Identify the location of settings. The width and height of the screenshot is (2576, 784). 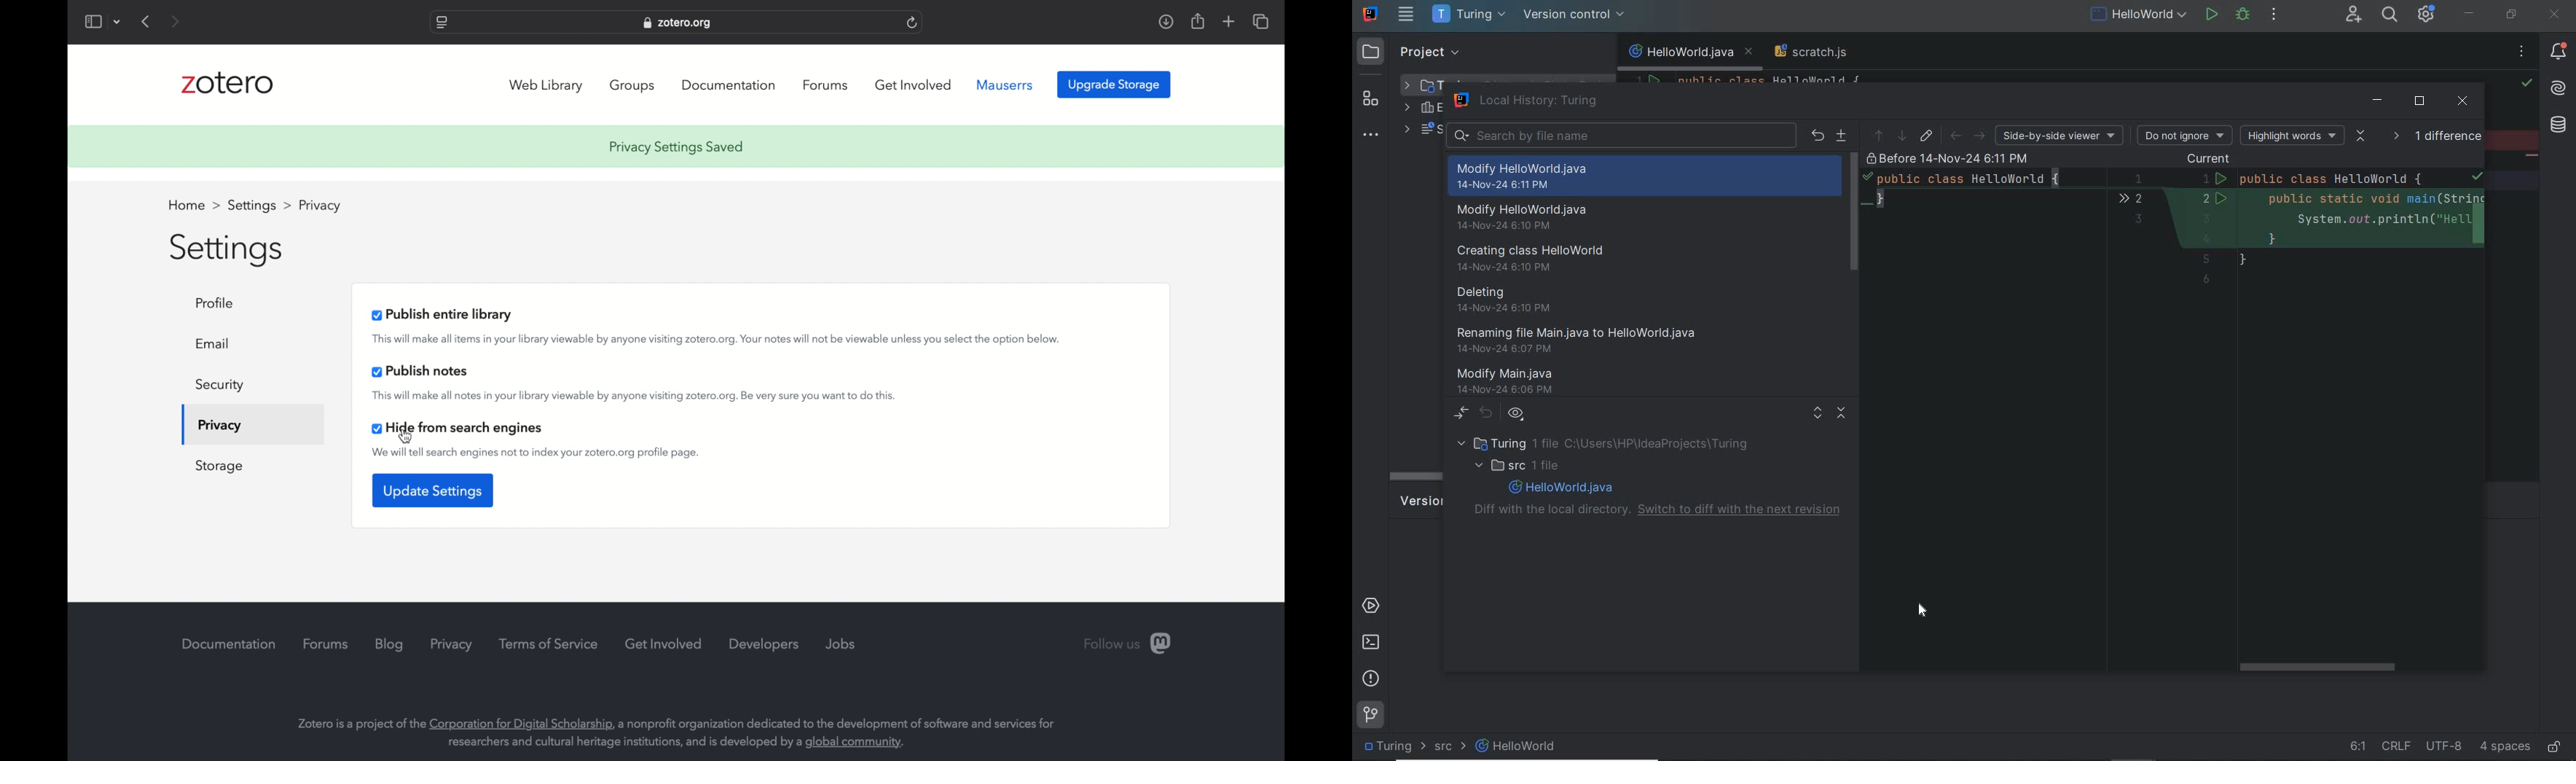
(259, 206).